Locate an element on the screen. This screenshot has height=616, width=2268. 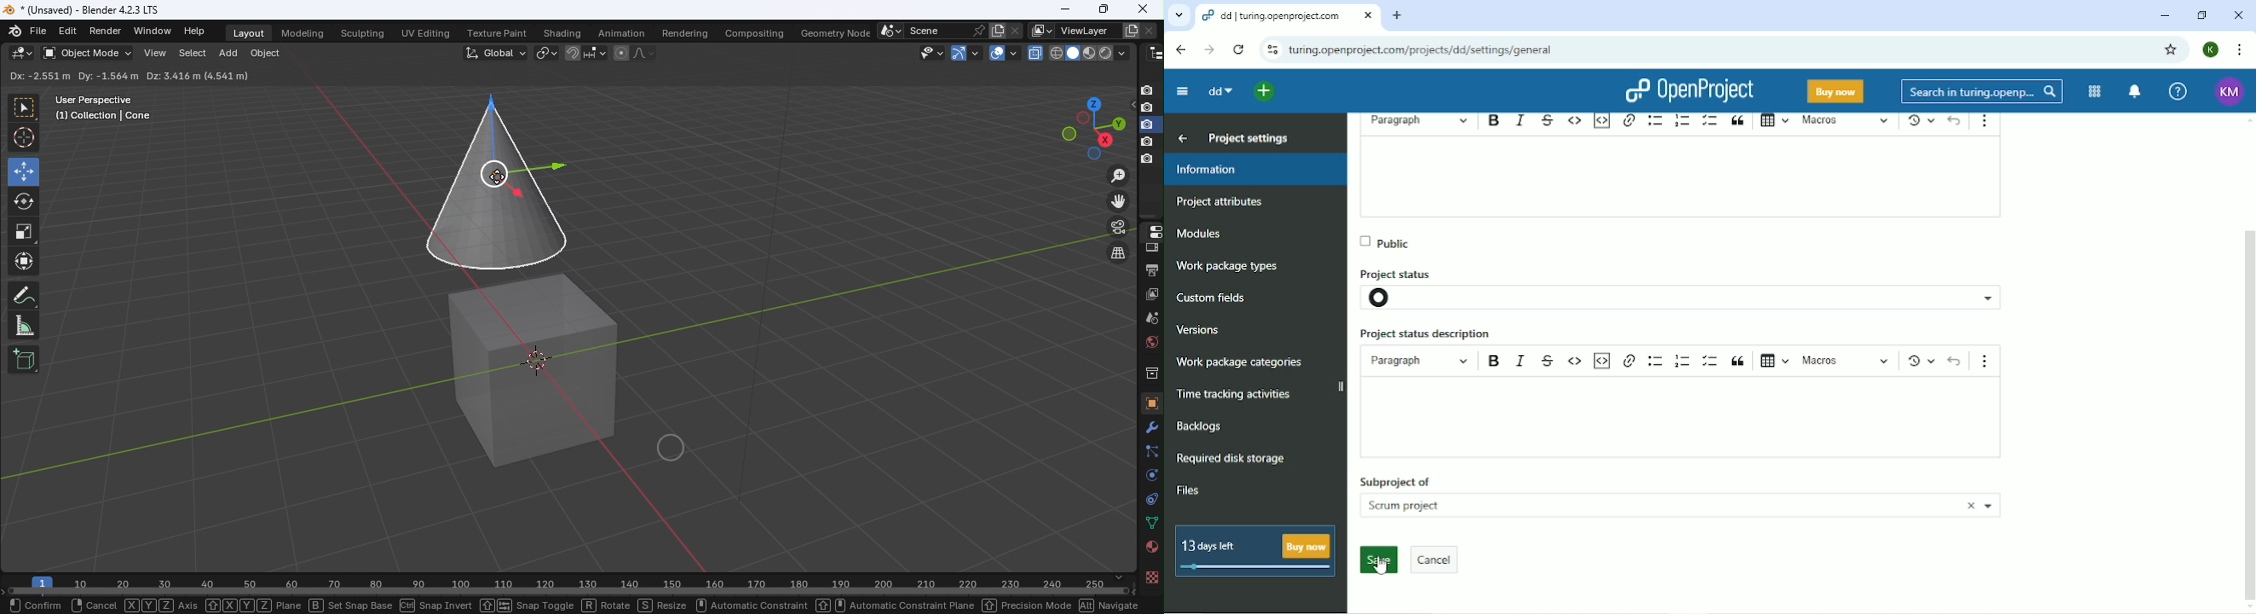
Editor type is located at coordinates (23, 53).